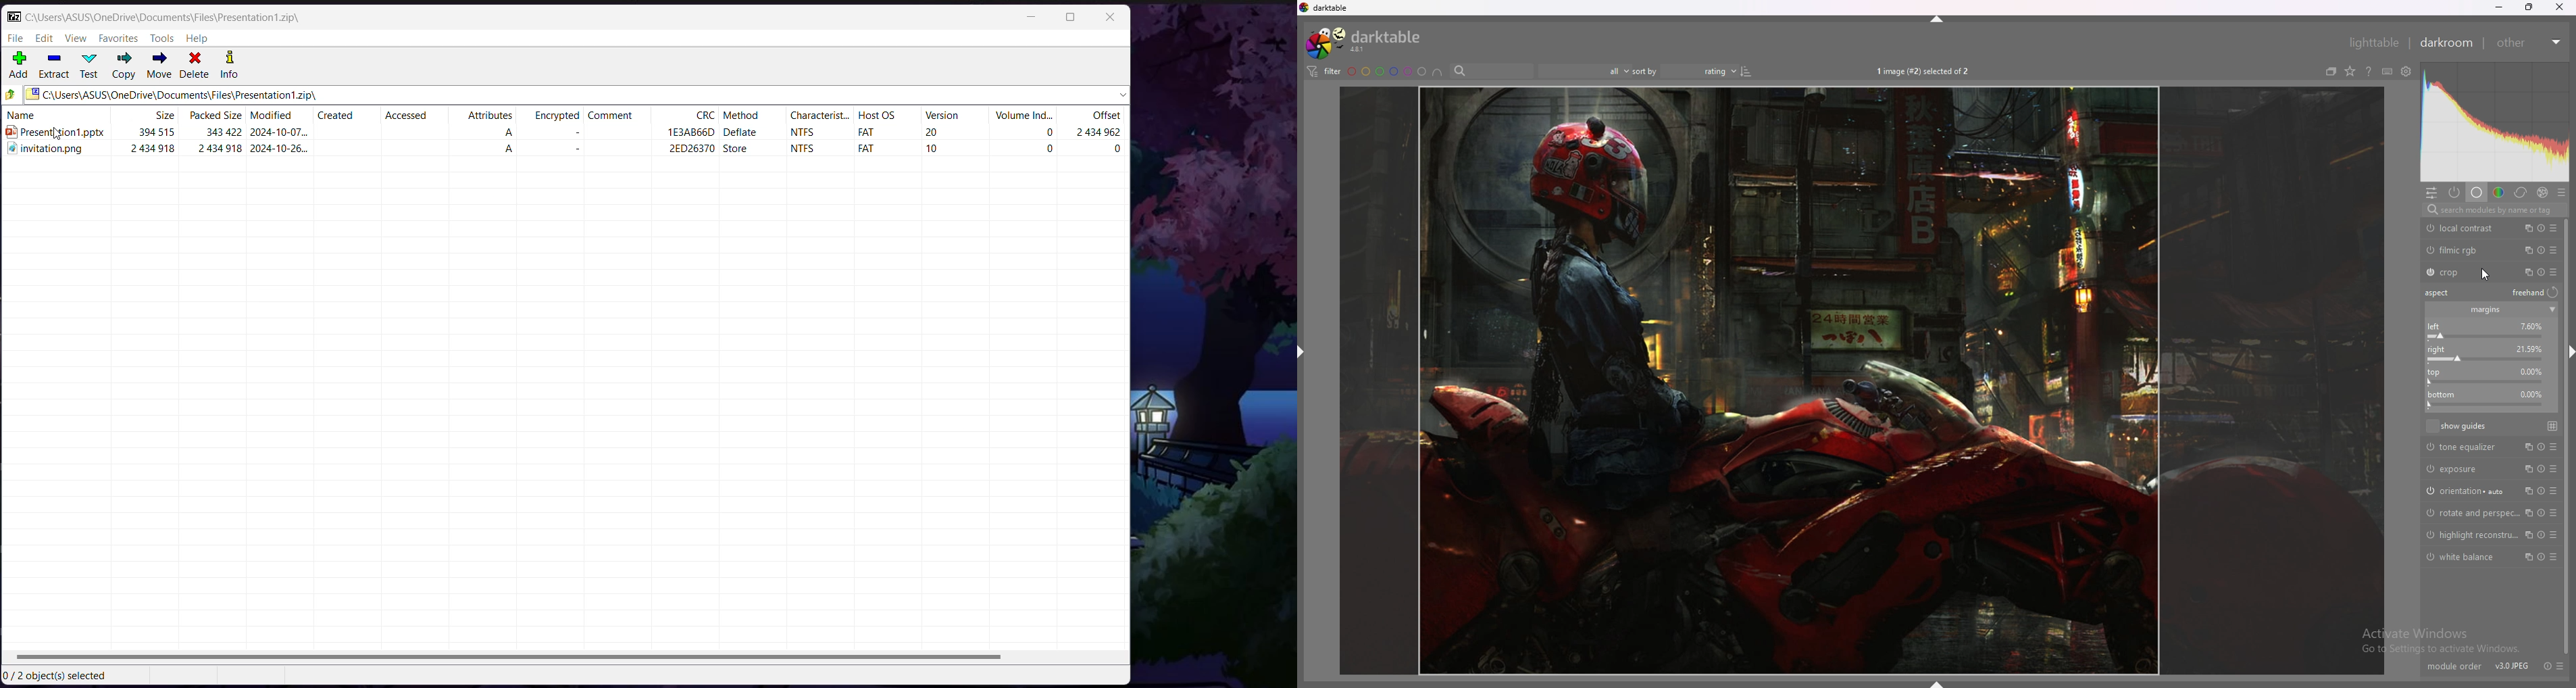 The width and height of the screenshot is (2576, 700). Describe the element at coordinates (2541, 557) in the screenshot. I see `reset` at that location.